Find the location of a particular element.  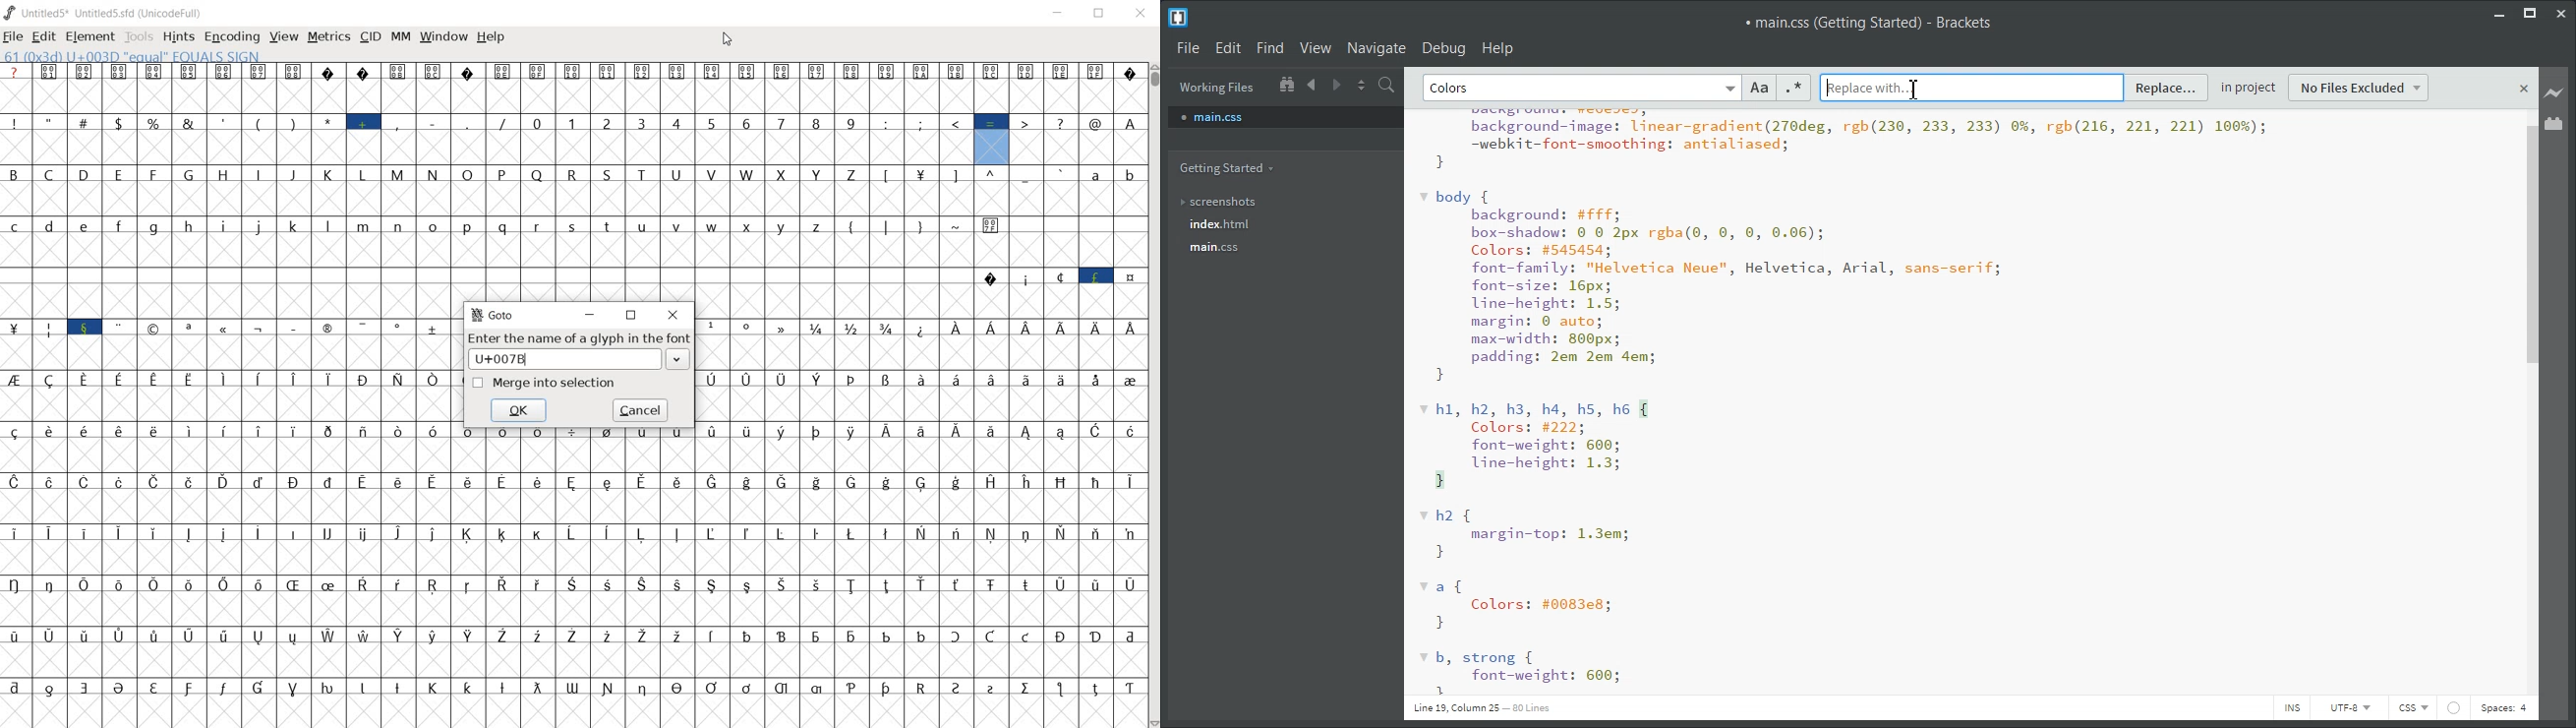

index.html is located at coordinates (1230, 224).